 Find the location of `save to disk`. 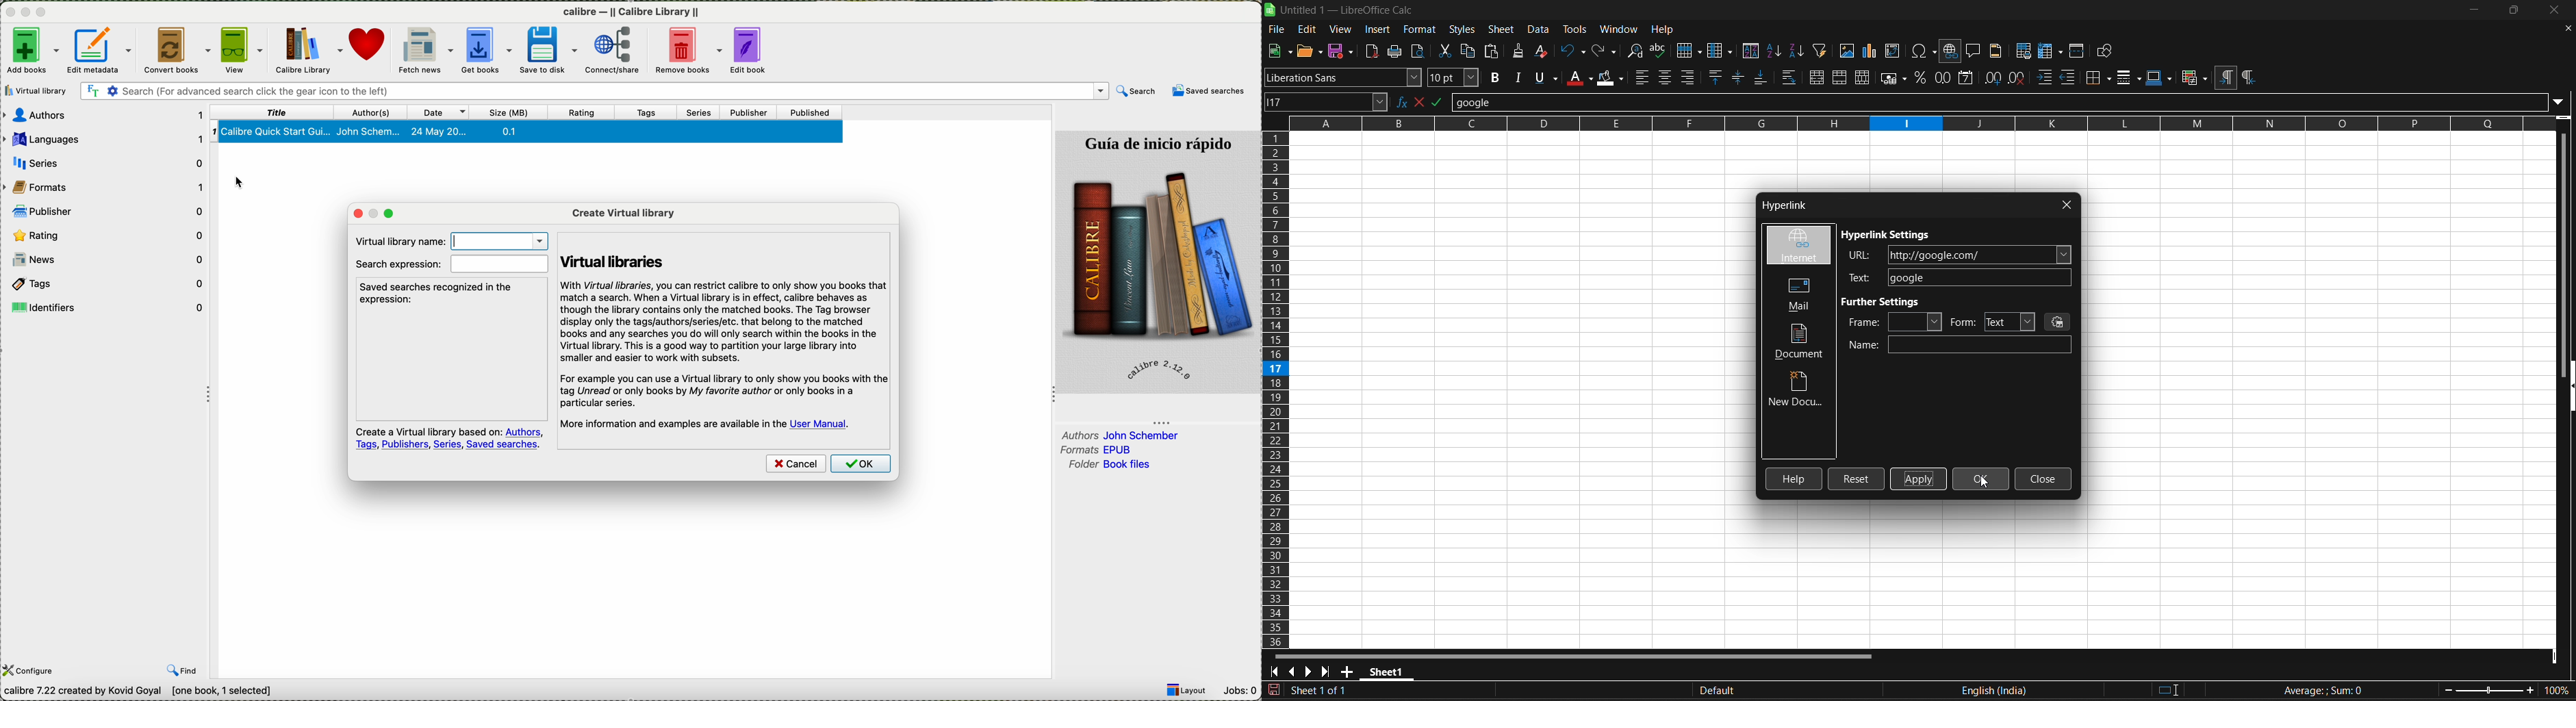

save to disk is located at coordinates (553, 50).